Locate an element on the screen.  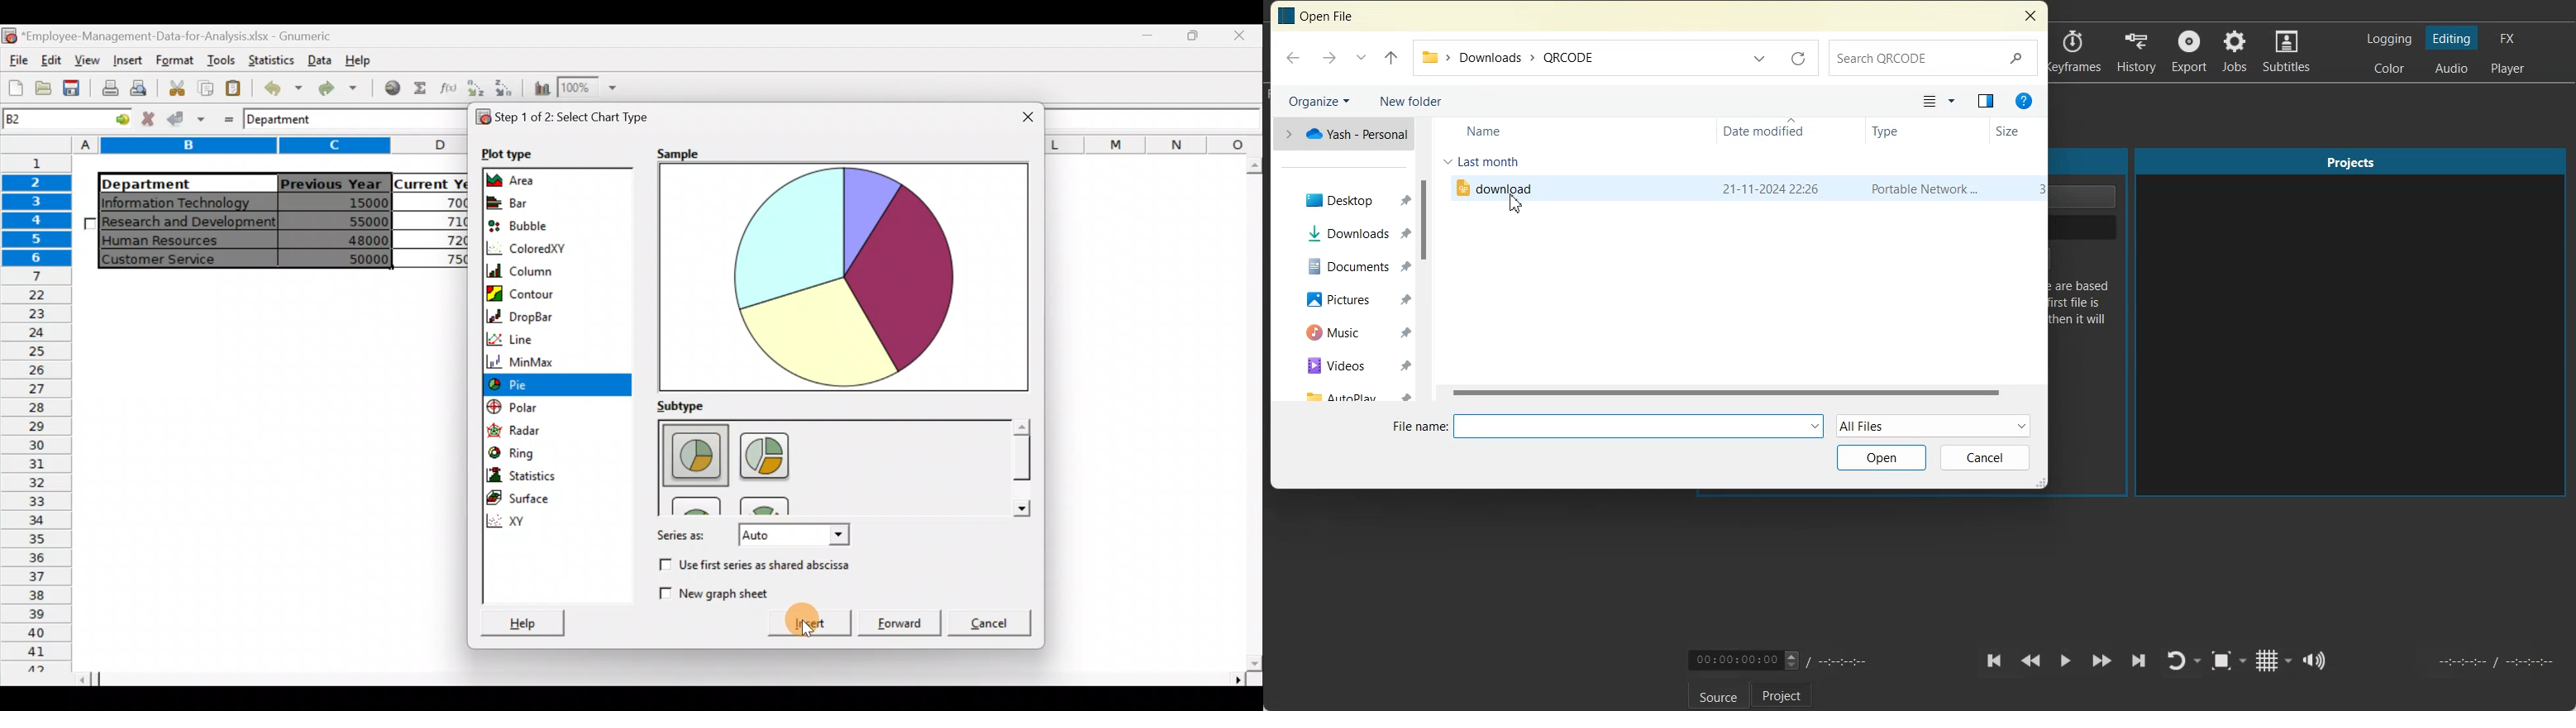
Desktop is located at coordinates (1350, 199).